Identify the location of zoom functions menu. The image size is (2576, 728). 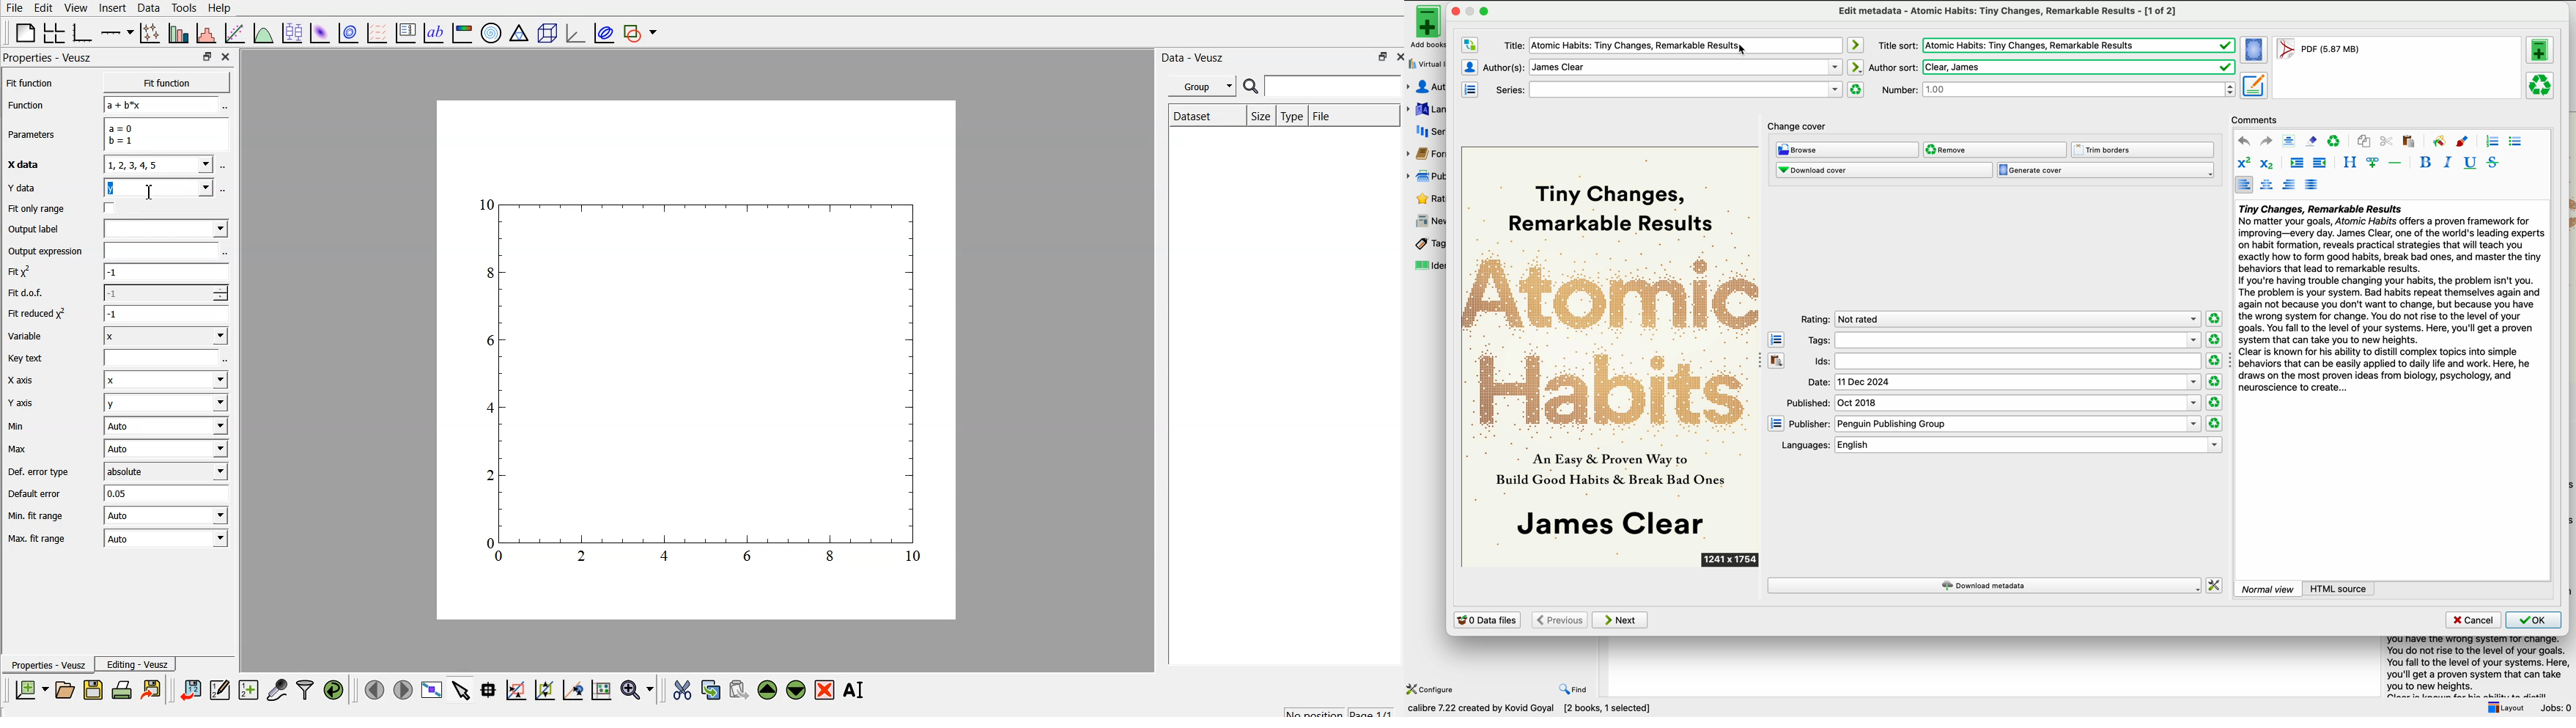
(637, 692).